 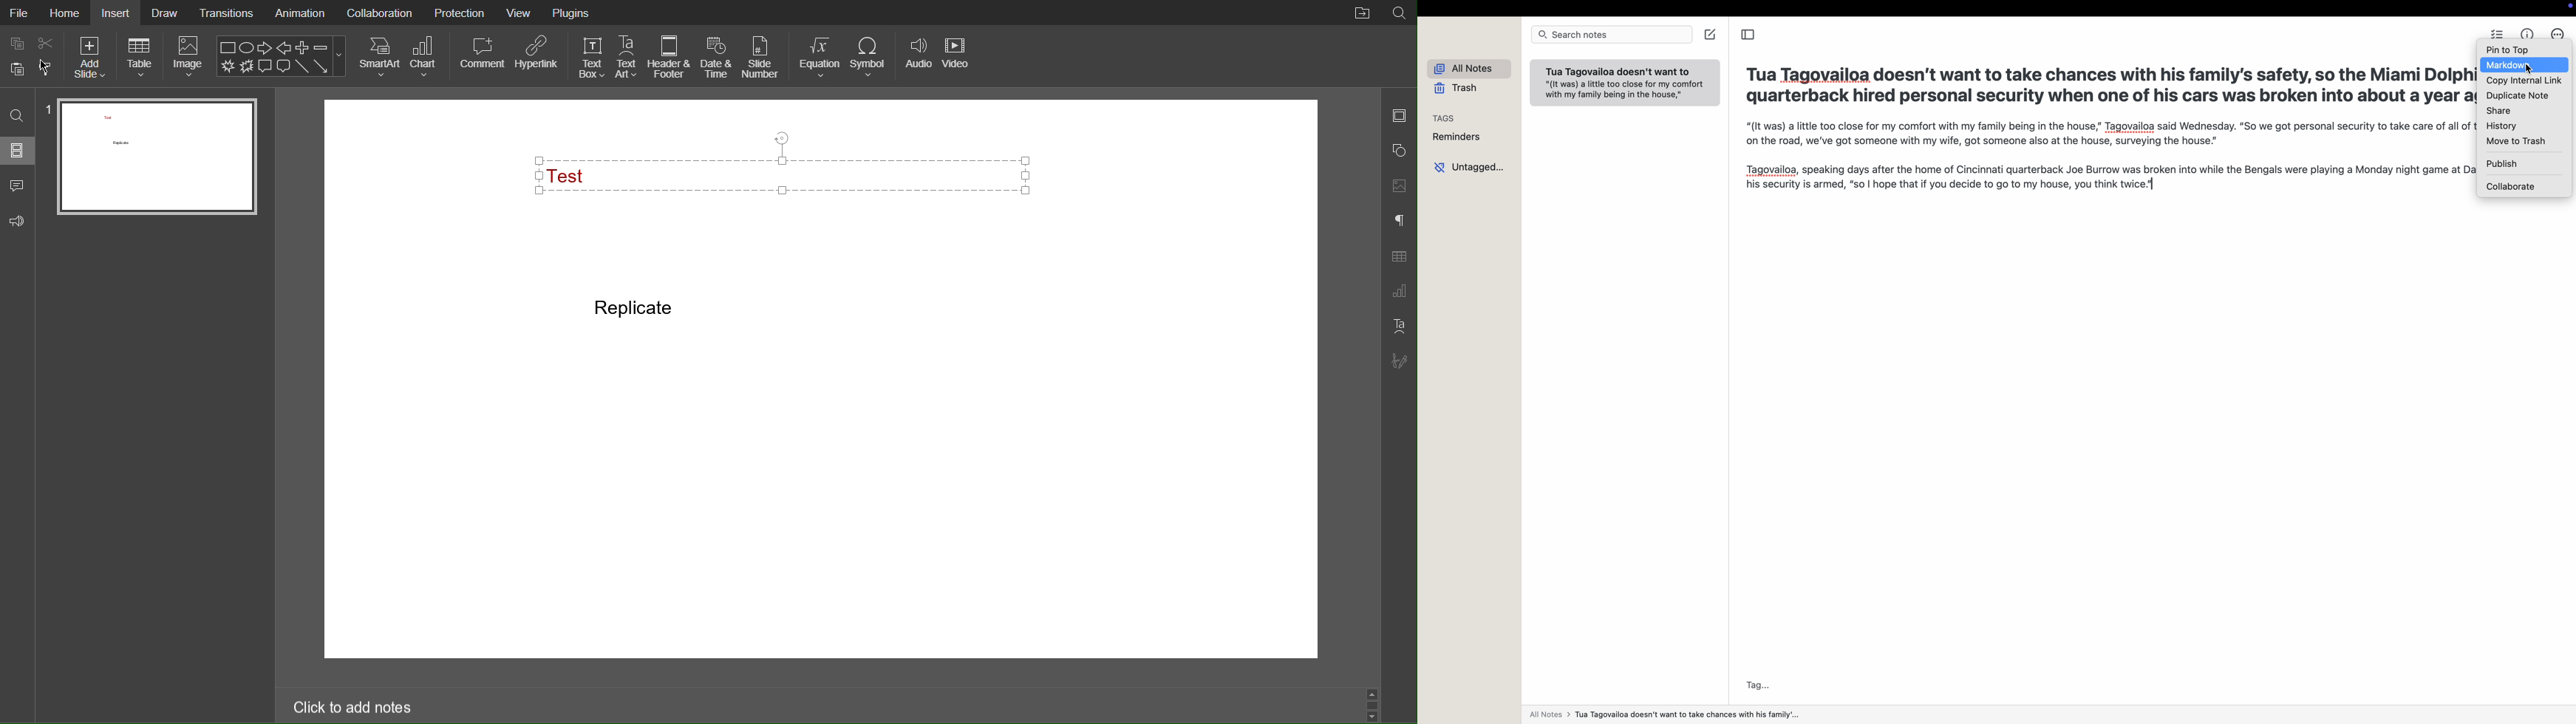 I want to click on Text Art, so click(x=1397, y=327).